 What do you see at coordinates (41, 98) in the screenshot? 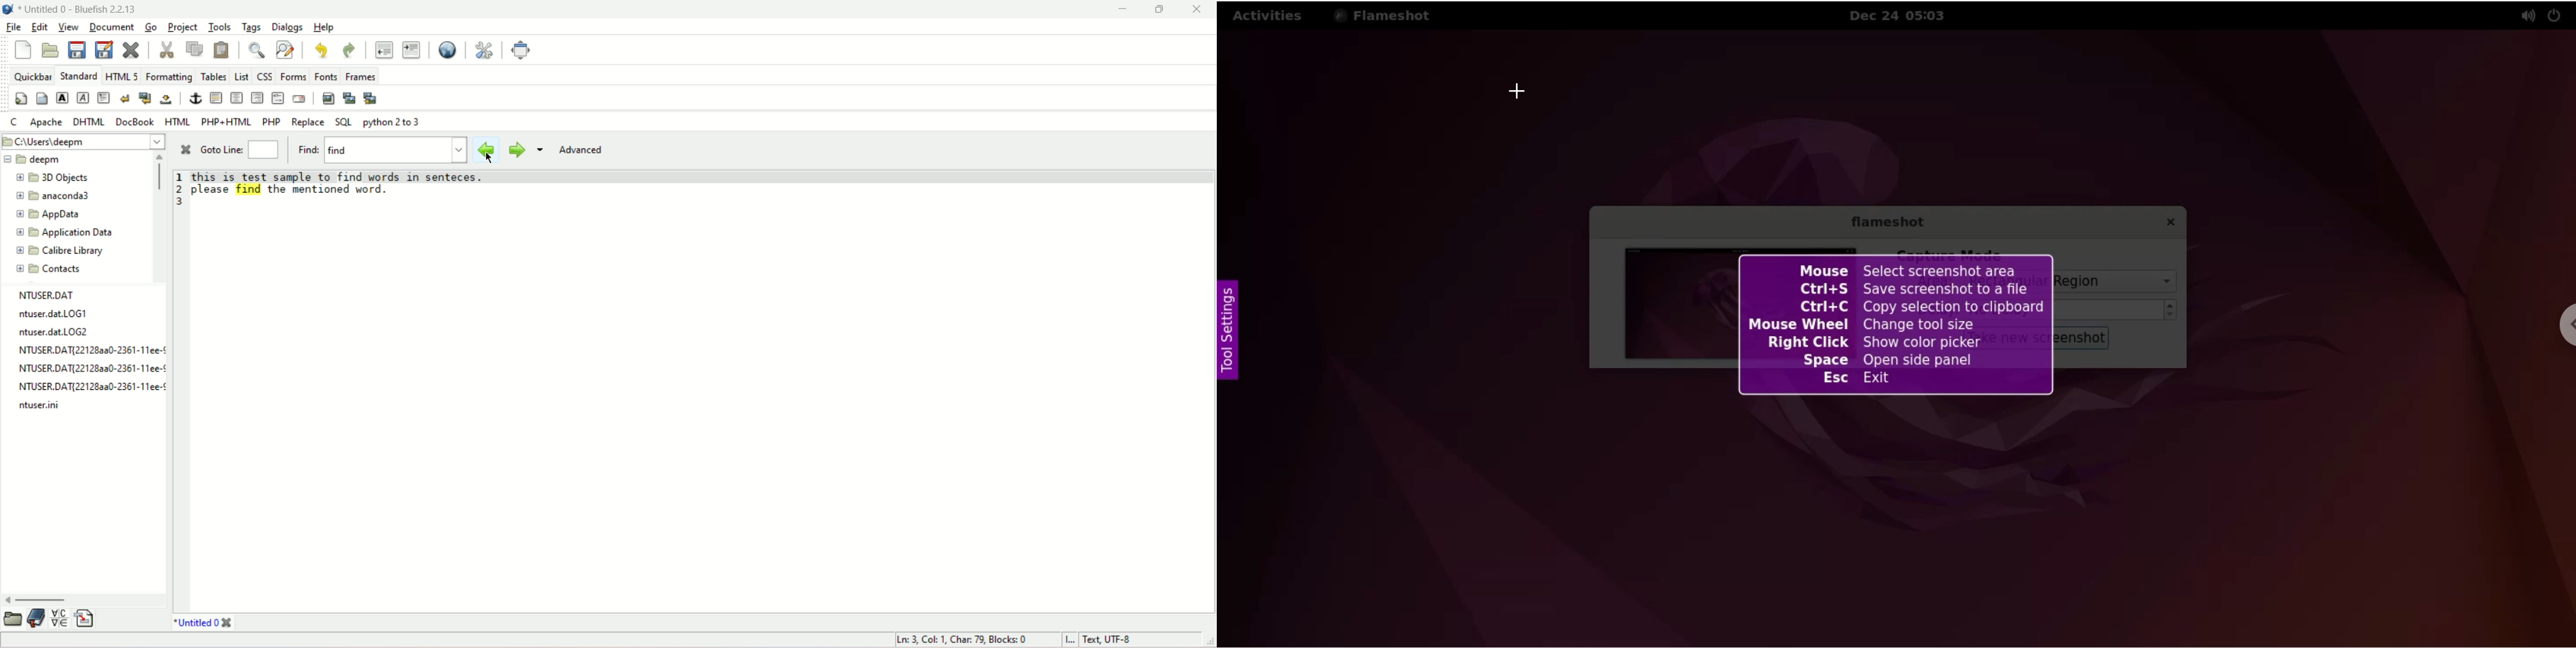
I see `body` at bounding box center [41, 98].